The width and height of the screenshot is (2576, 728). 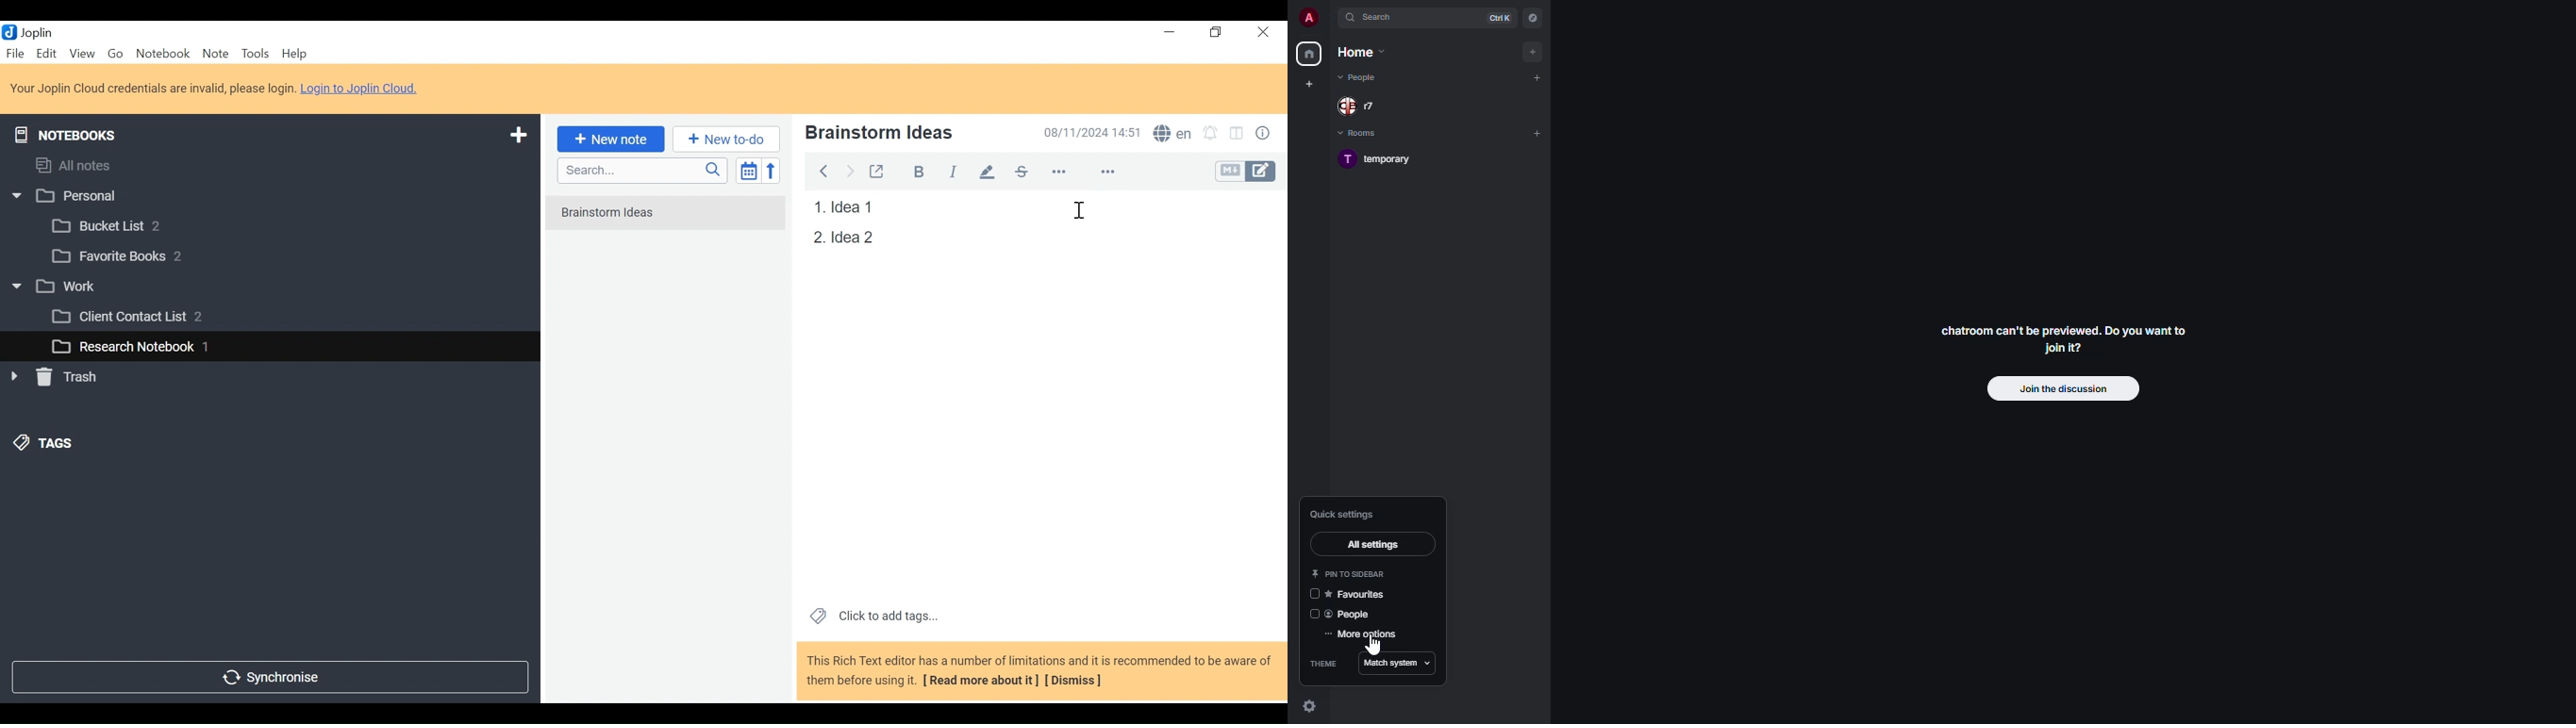 I want to click on strikethrough, so click(x=1021, y=171).